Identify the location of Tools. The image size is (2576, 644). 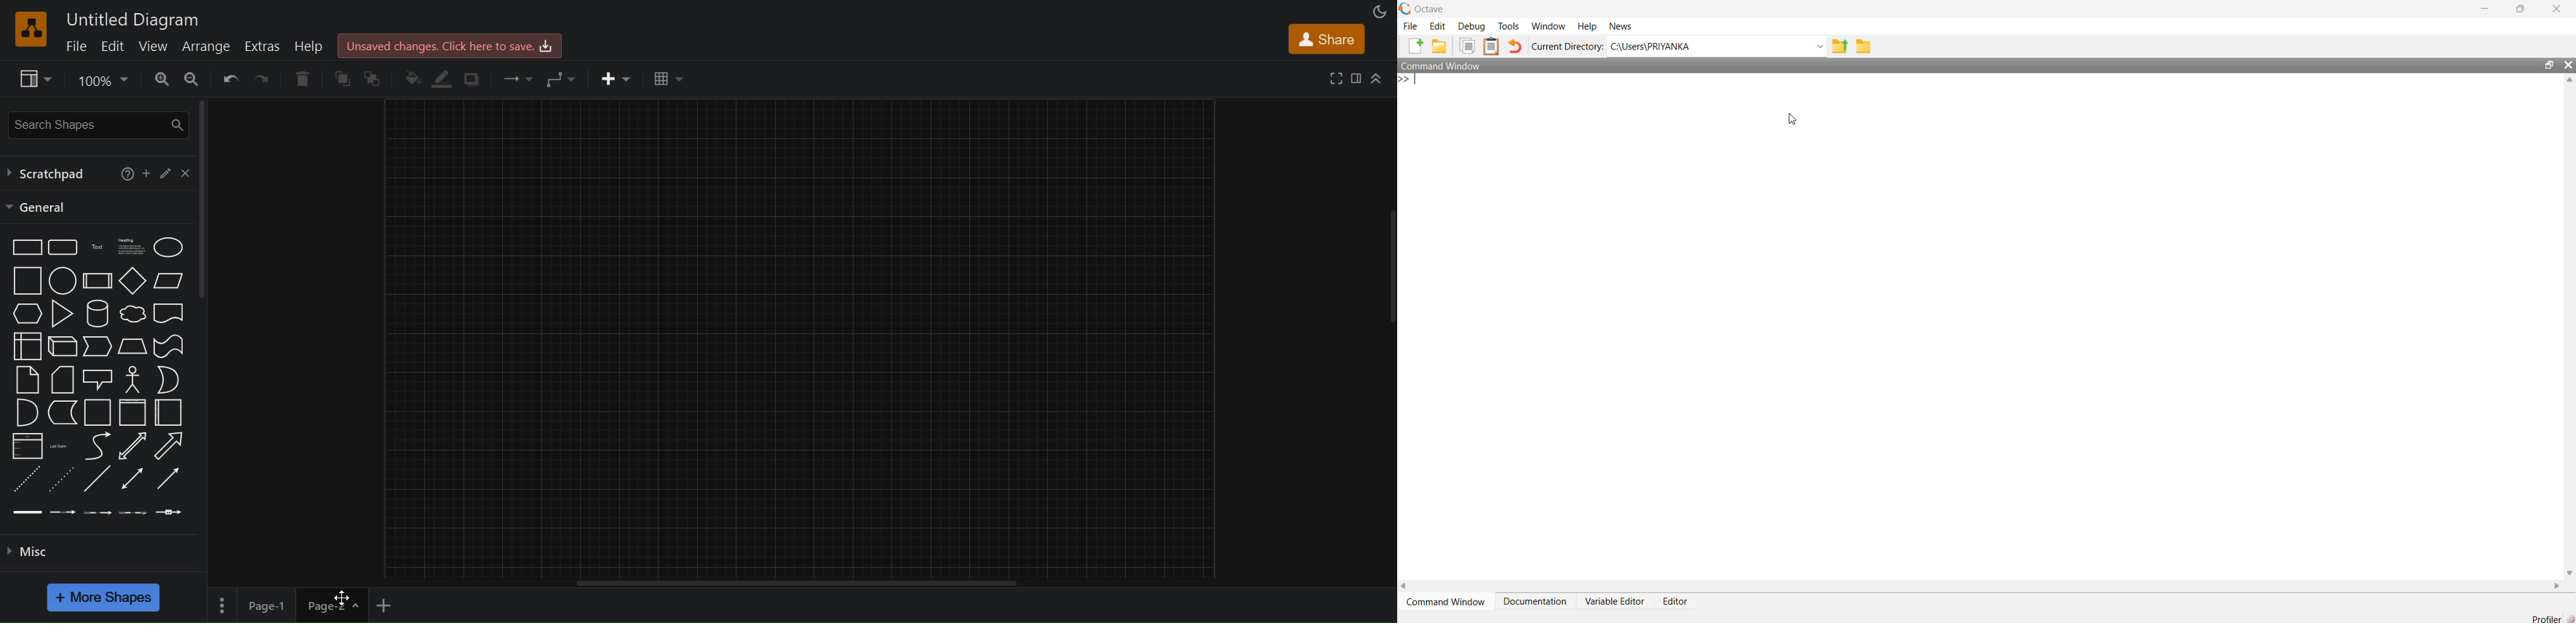
(1510, 26).